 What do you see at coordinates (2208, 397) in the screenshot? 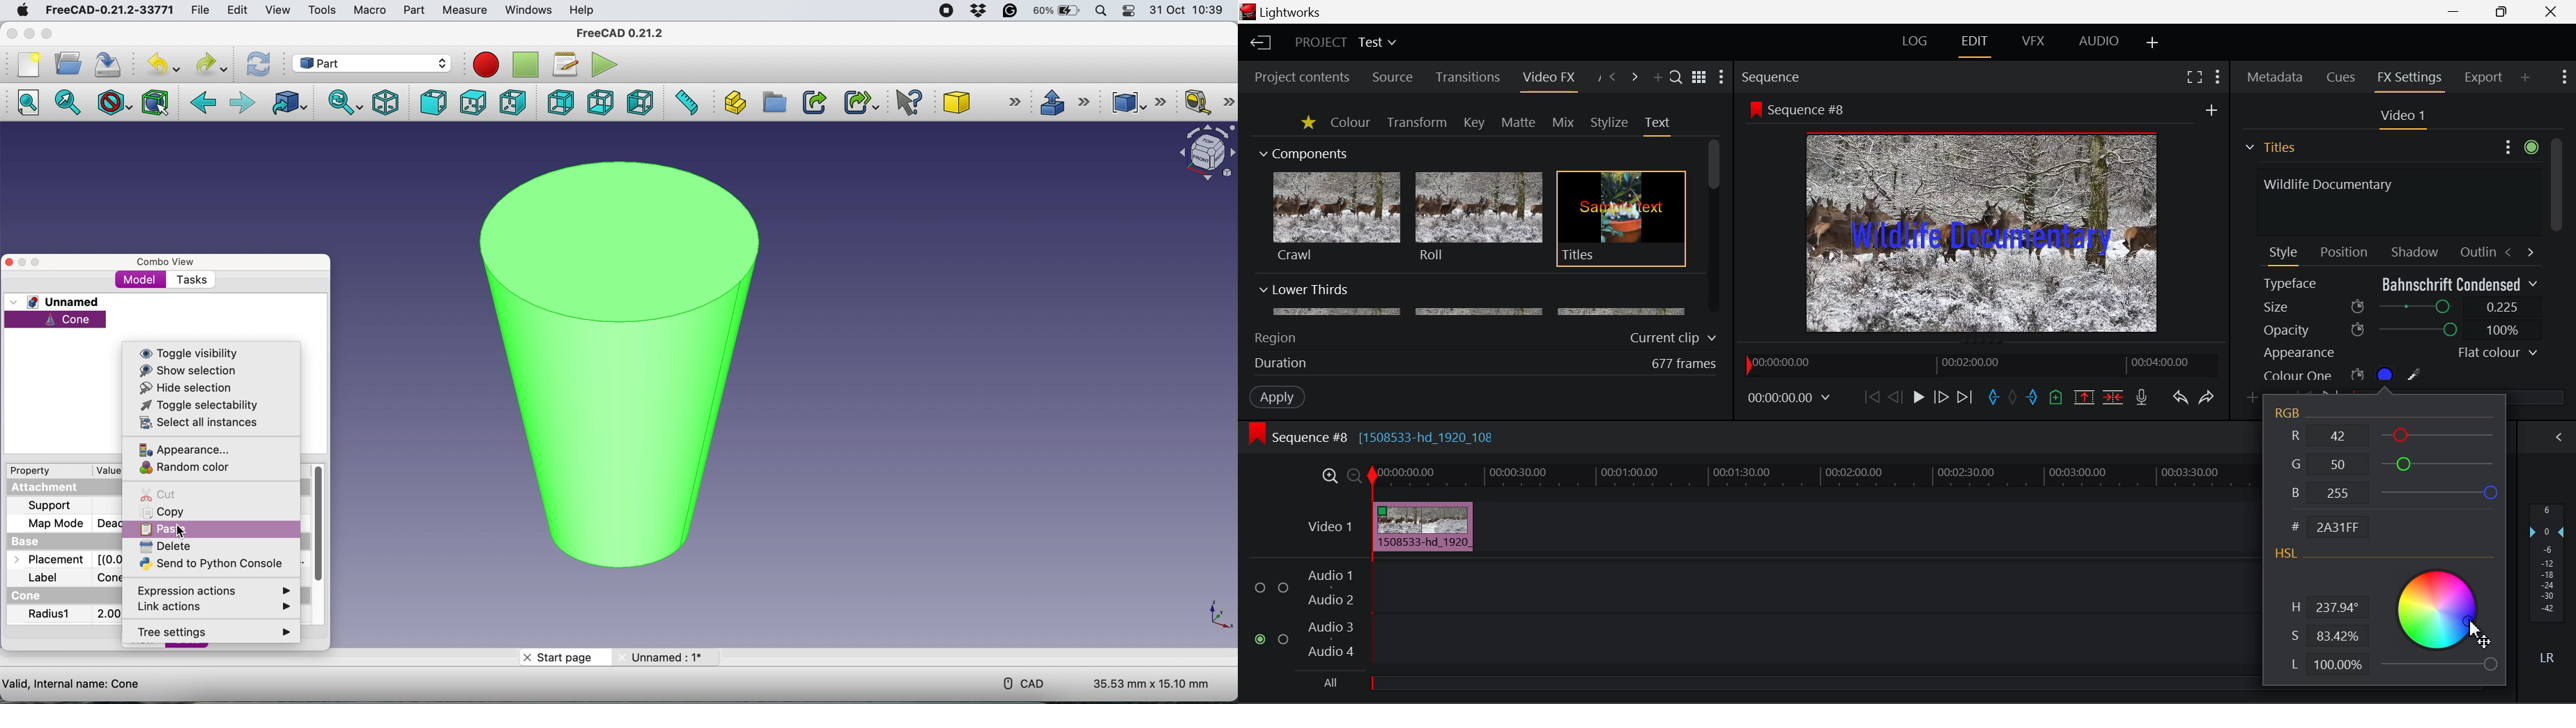
I see `Redo` at bounding box center [2208, 397].